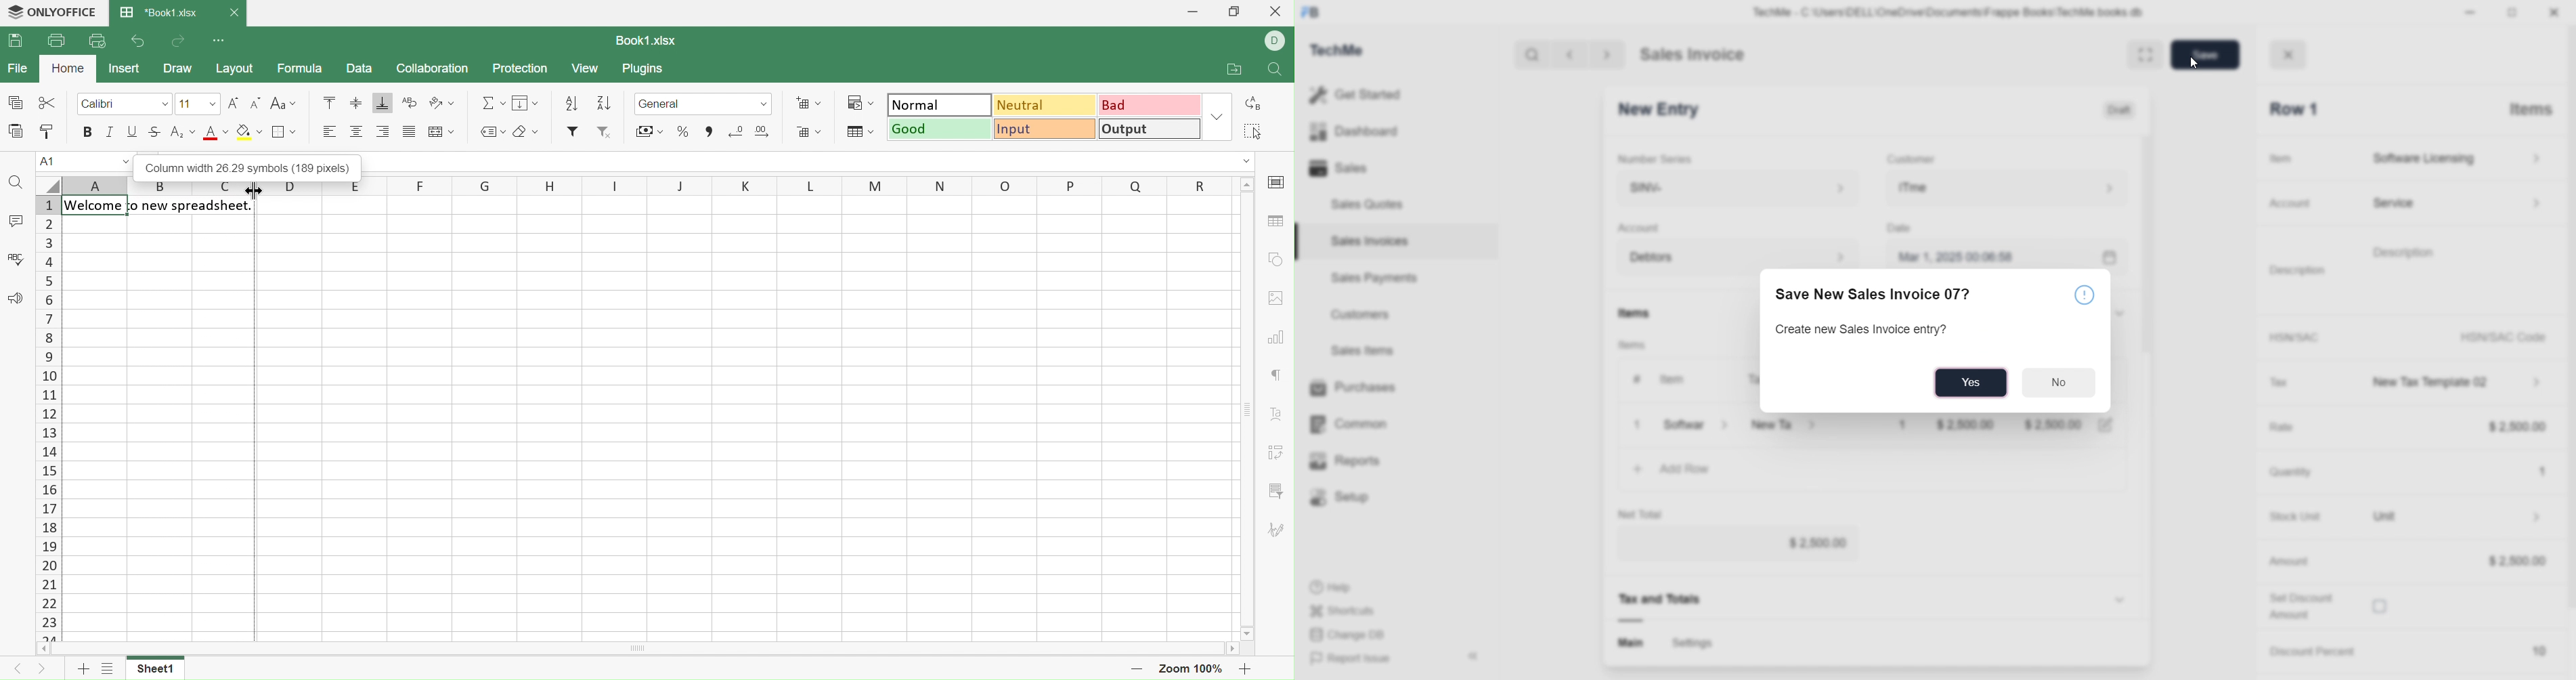  I want to click on Remove style, so click(606, 134).